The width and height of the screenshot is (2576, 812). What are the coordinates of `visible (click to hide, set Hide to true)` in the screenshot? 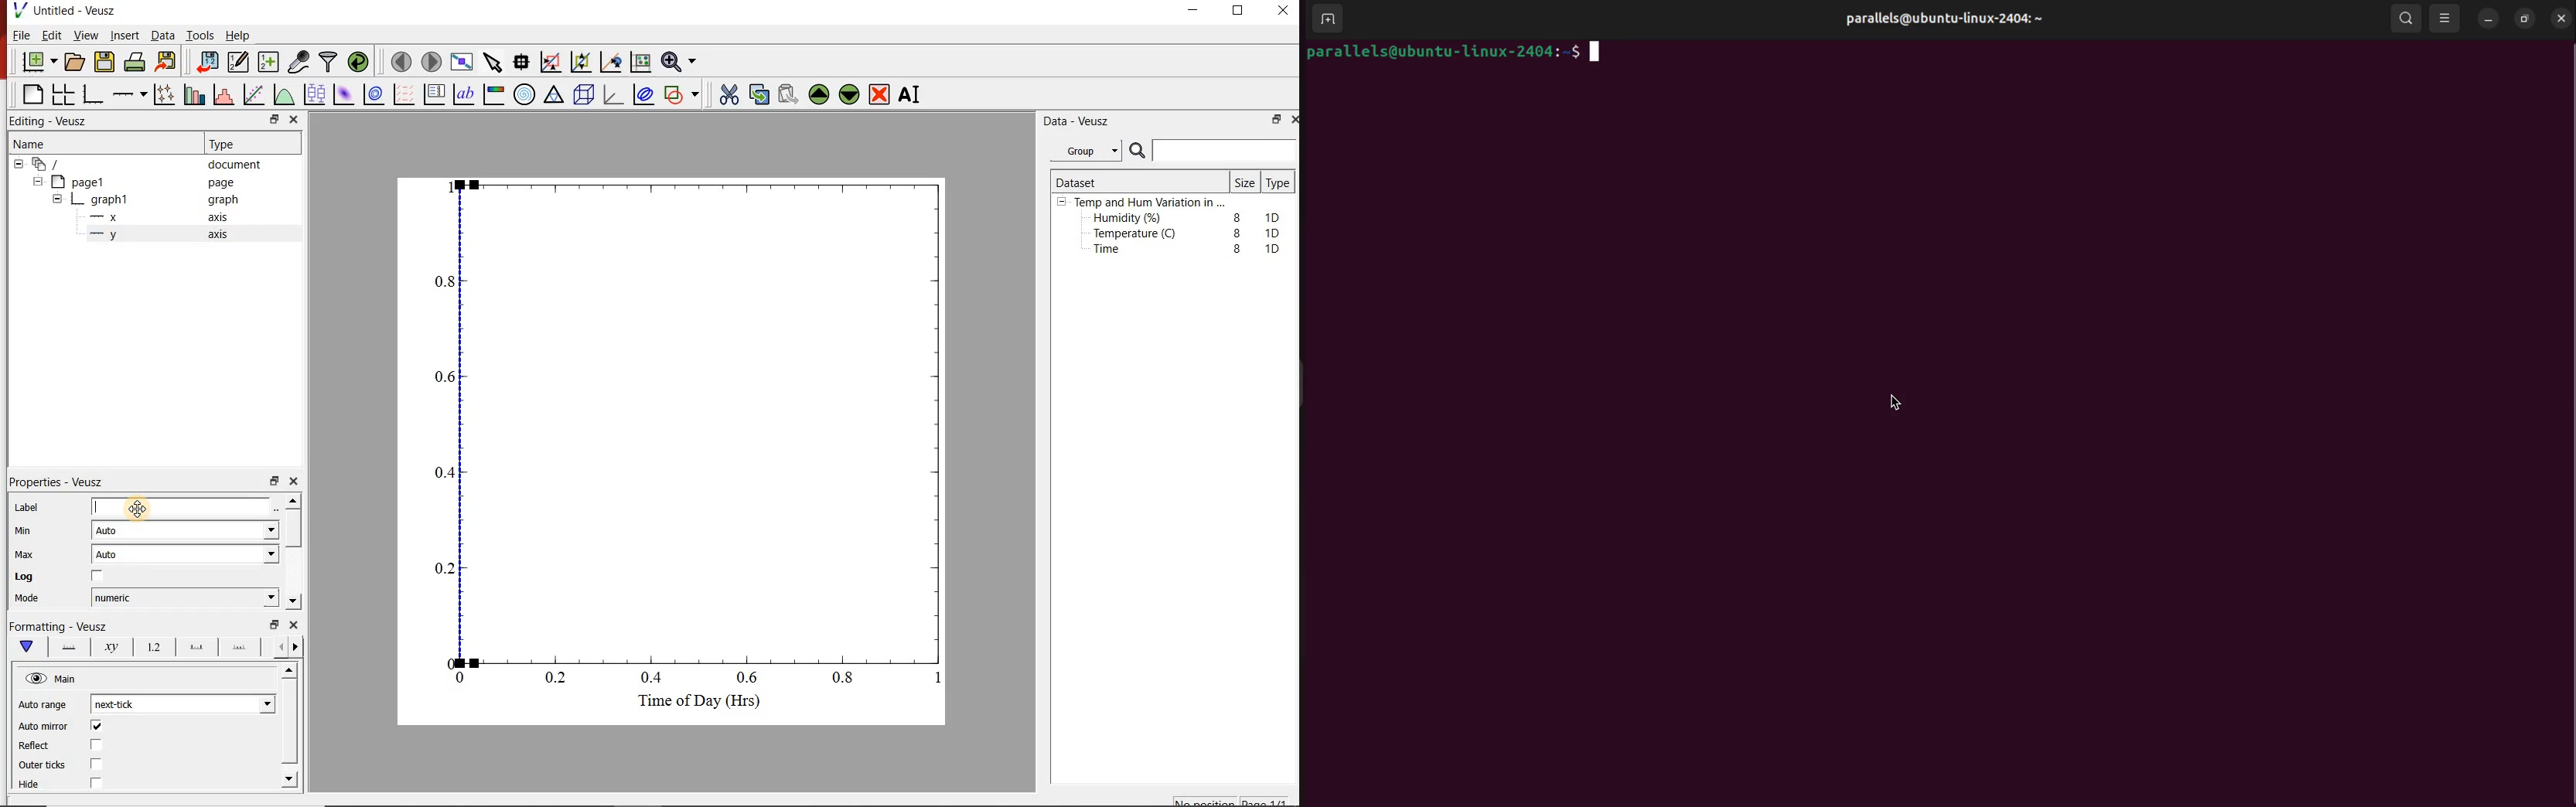 It's located at (34, 679).